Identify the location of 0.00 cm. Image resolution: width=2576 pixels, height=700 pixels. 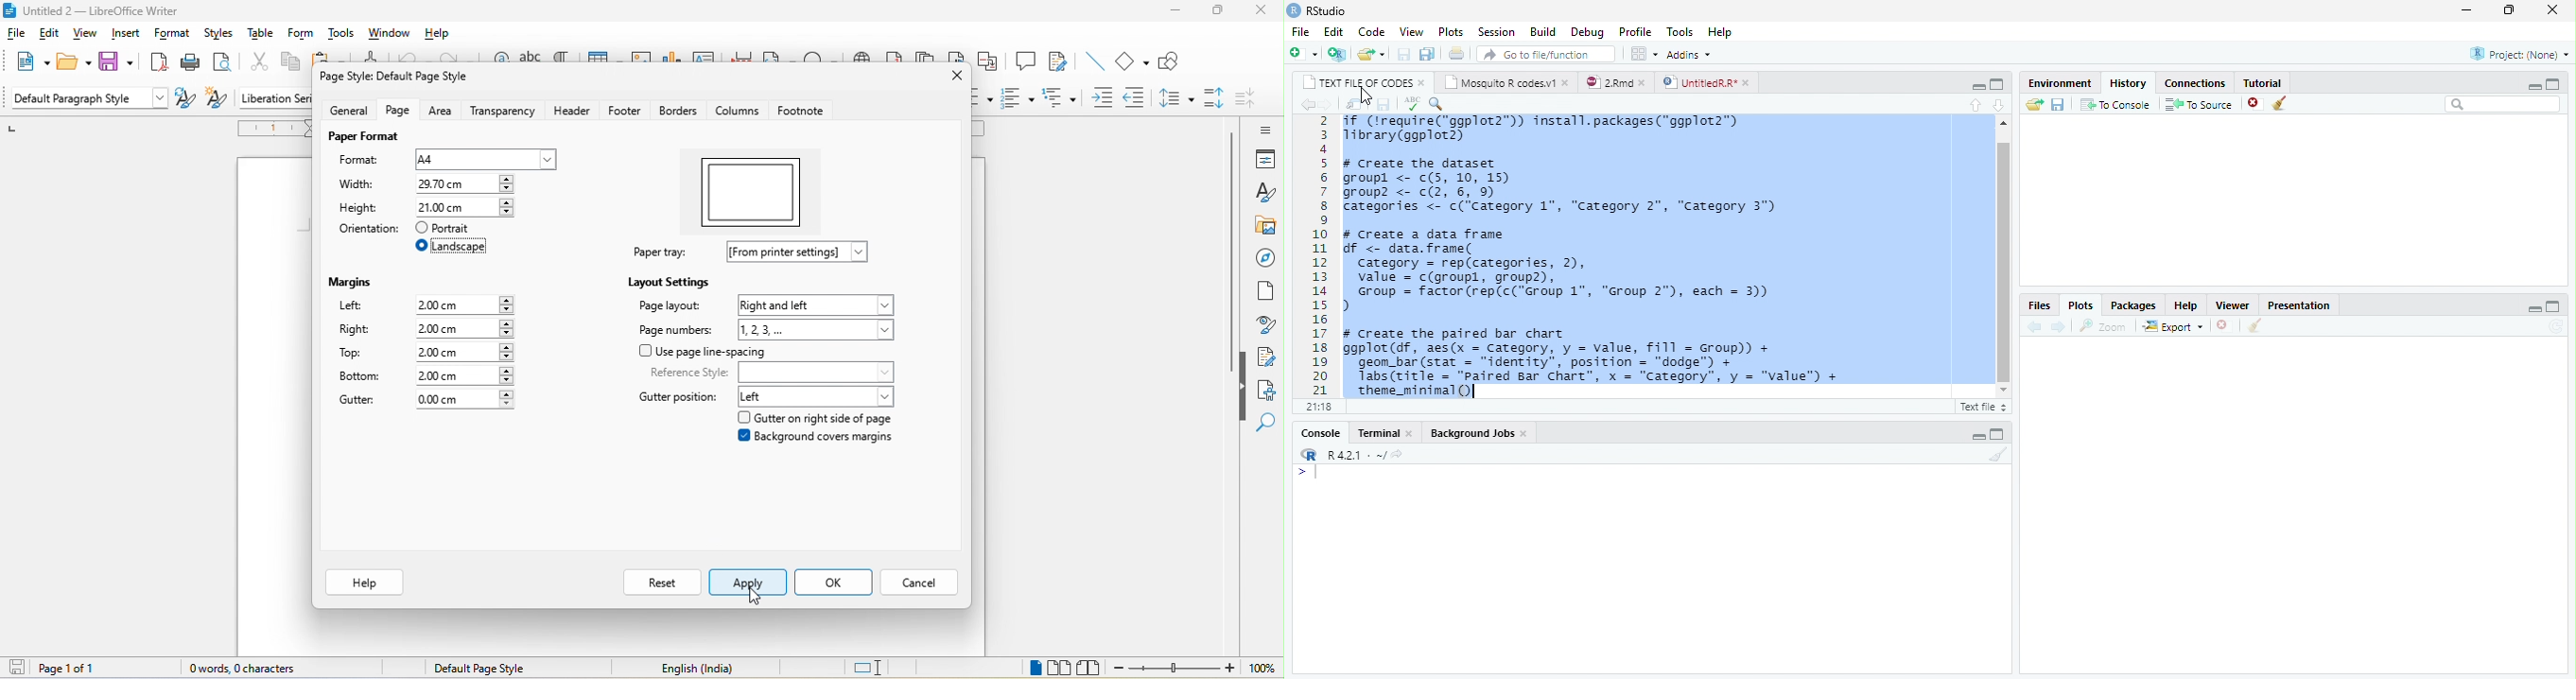
(463, 403).